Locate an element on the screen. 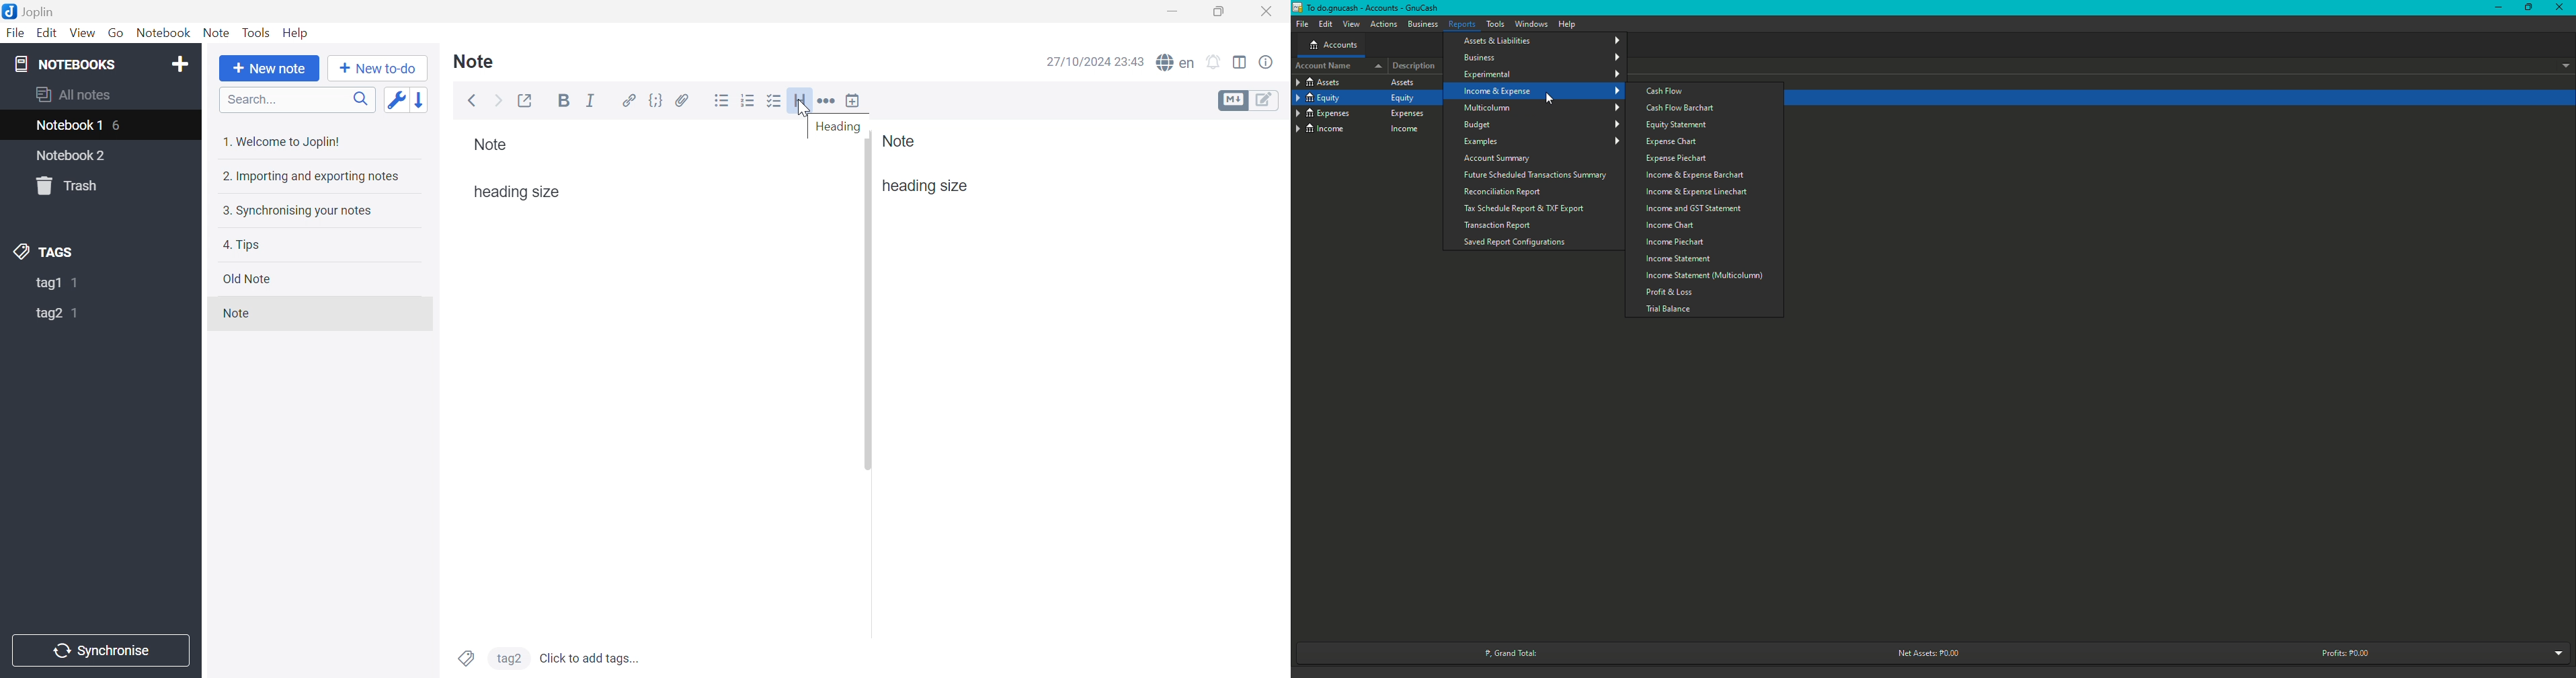  Note is located at coordinates (900, 141).